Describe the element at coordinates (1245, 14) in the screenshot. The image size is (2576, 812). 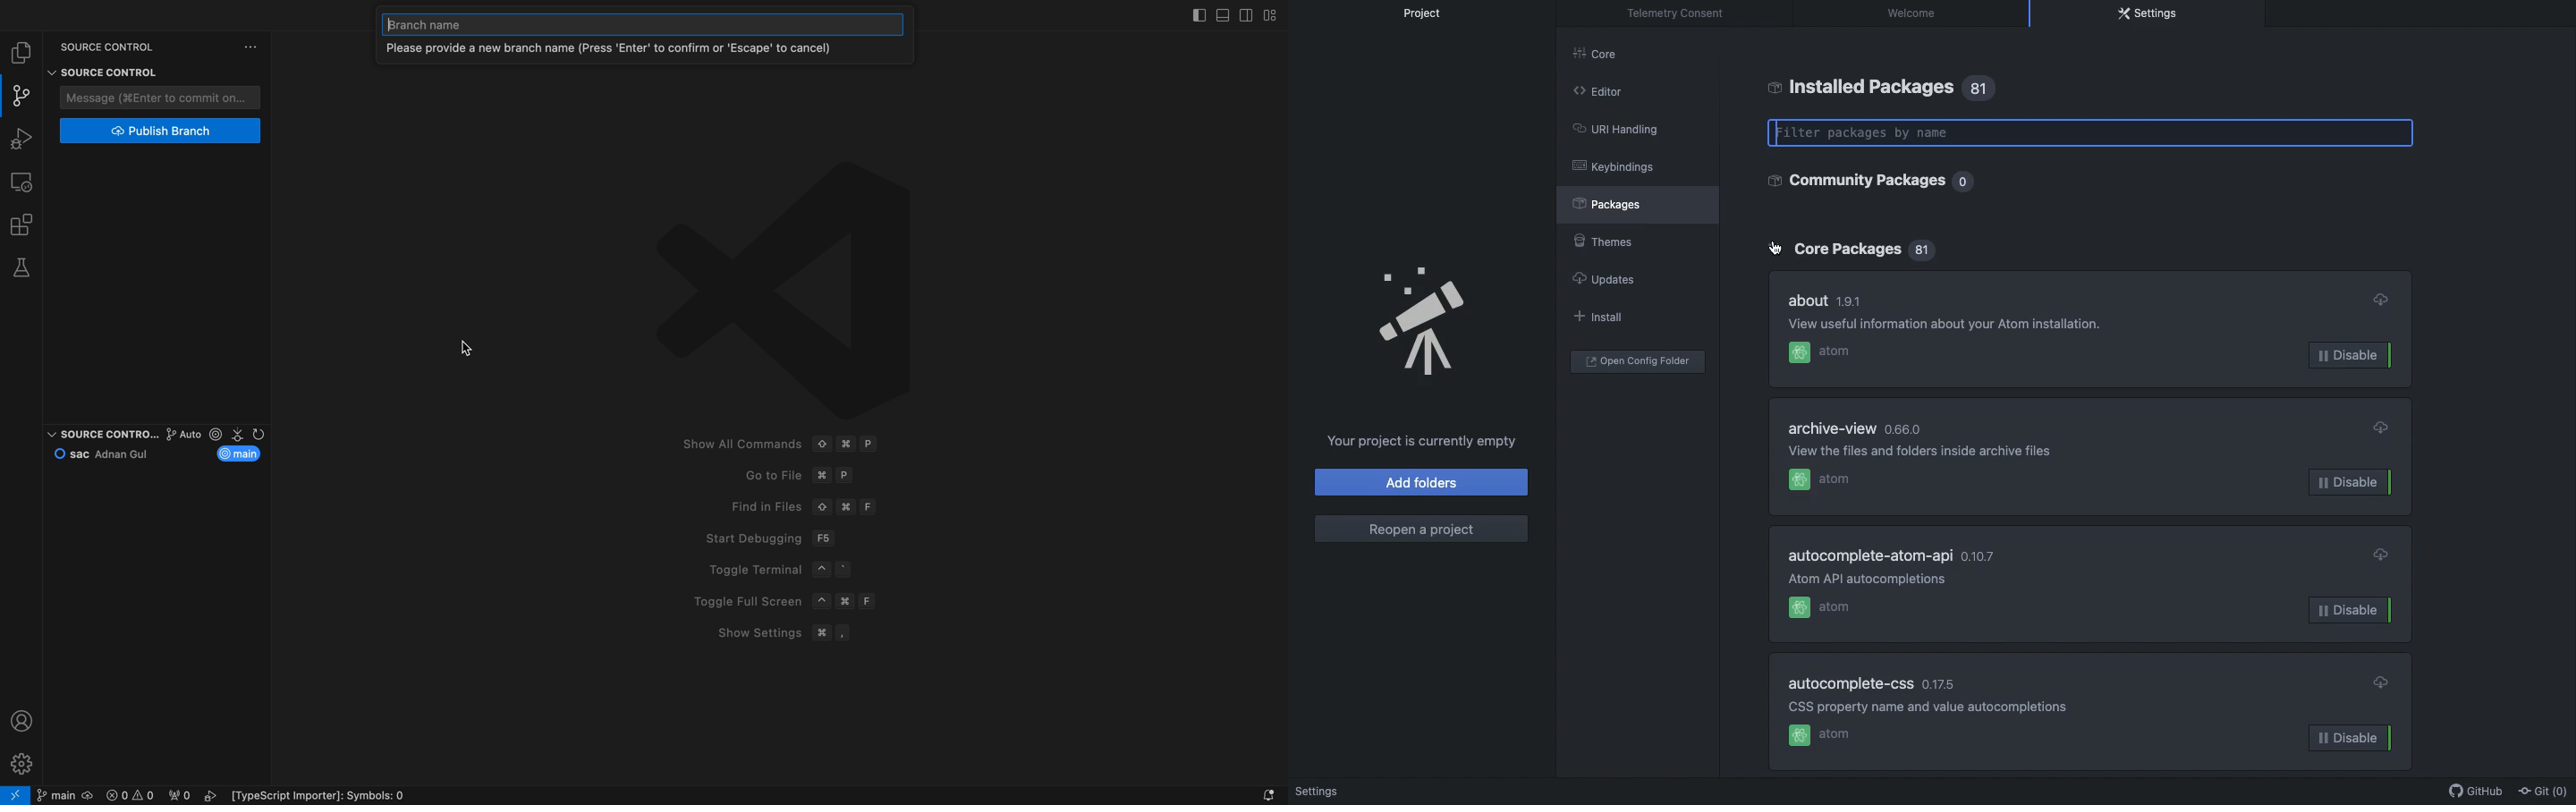
I see `toggle secondary bar` at that location.